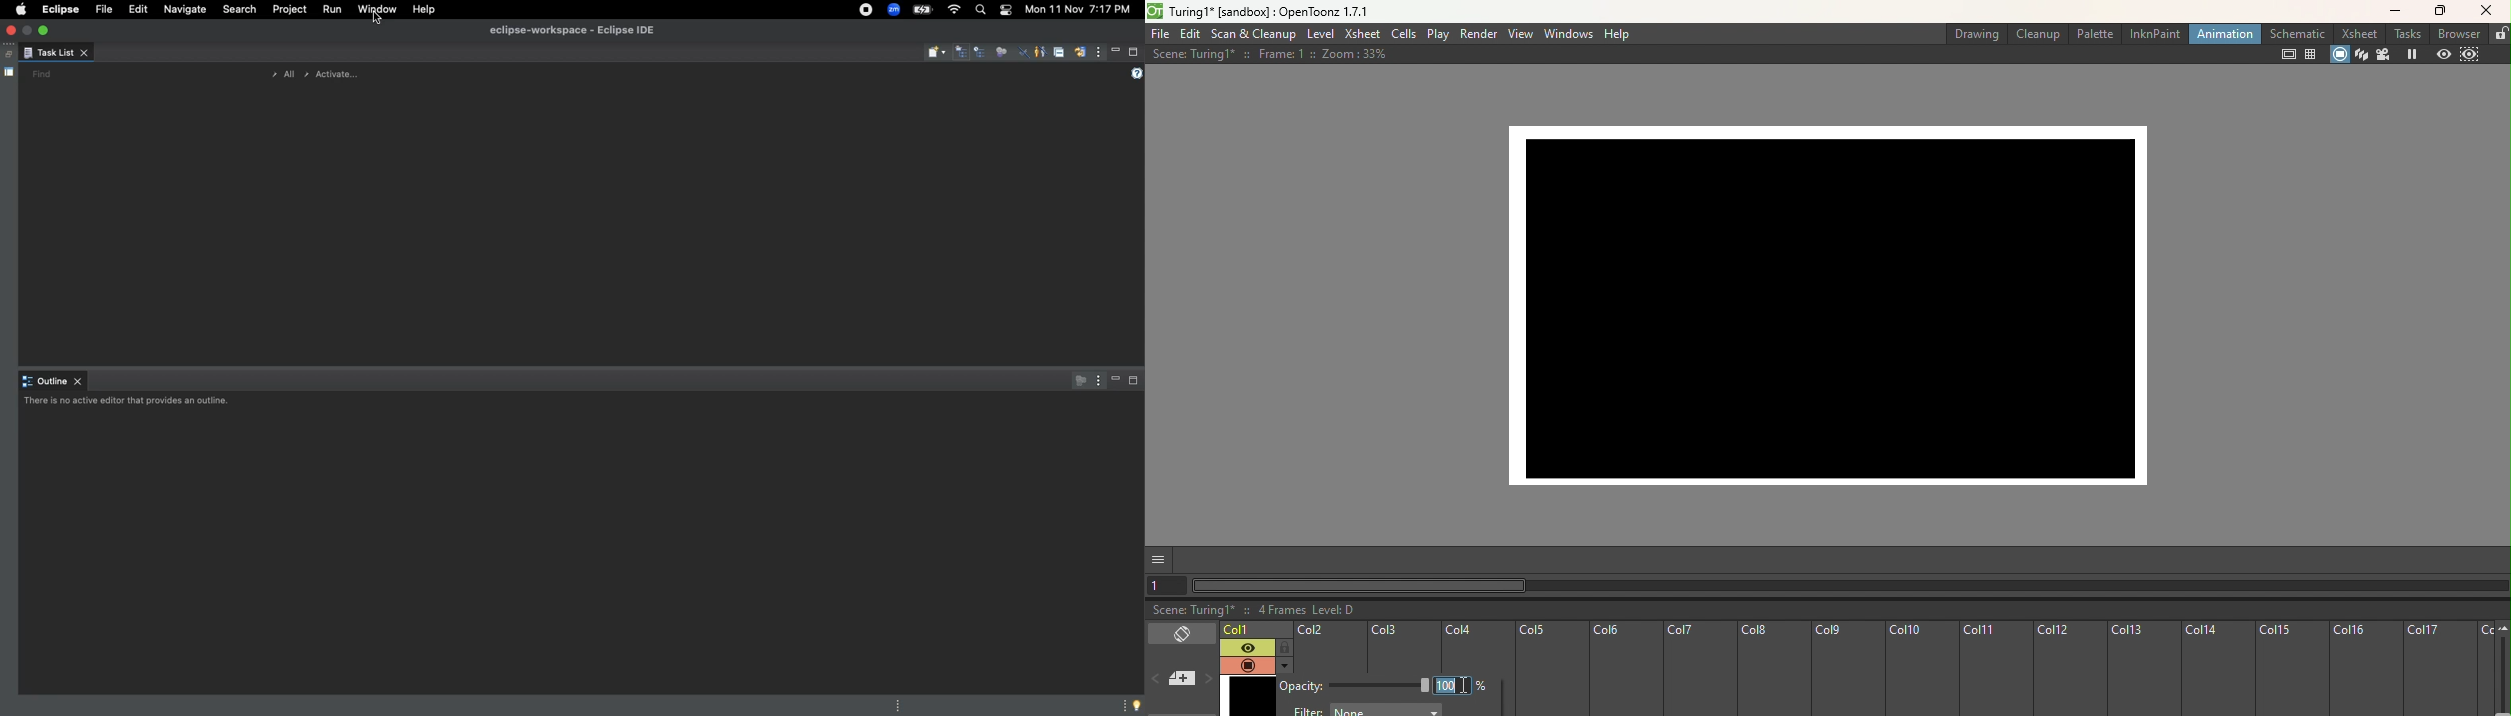  I want to click on View, so click(1518, 34).